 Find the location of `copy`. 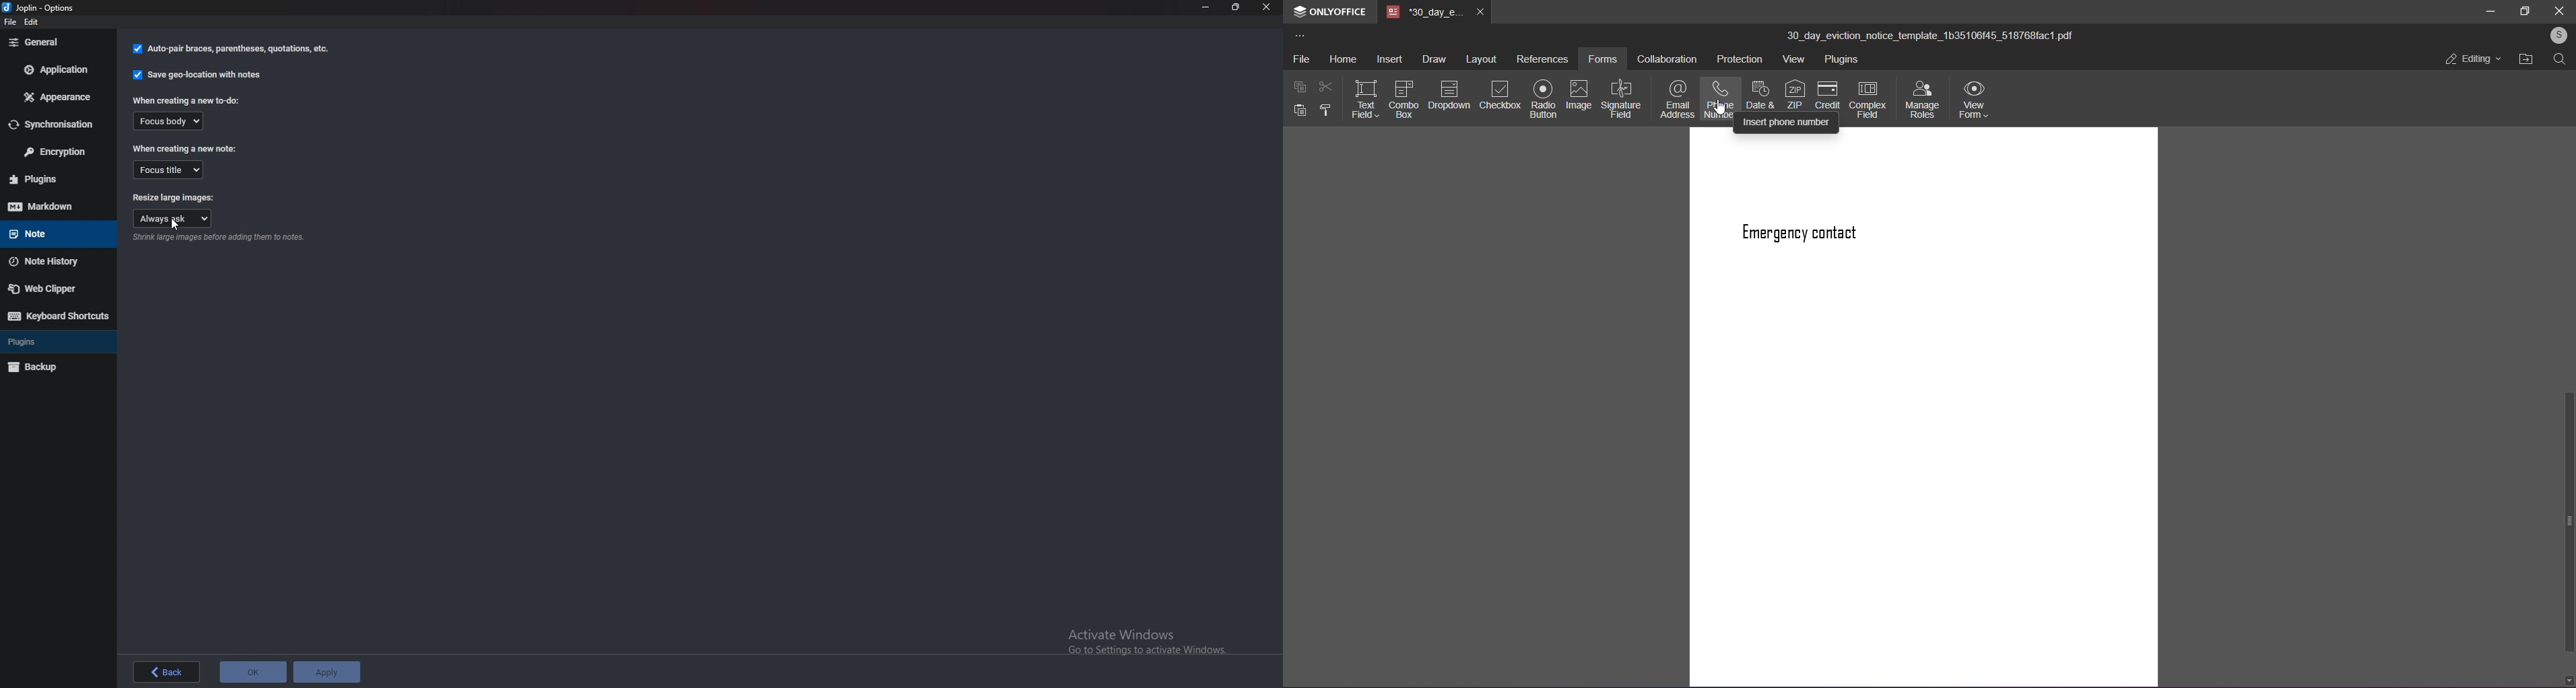

copy is located at coordinates (1300, 87).